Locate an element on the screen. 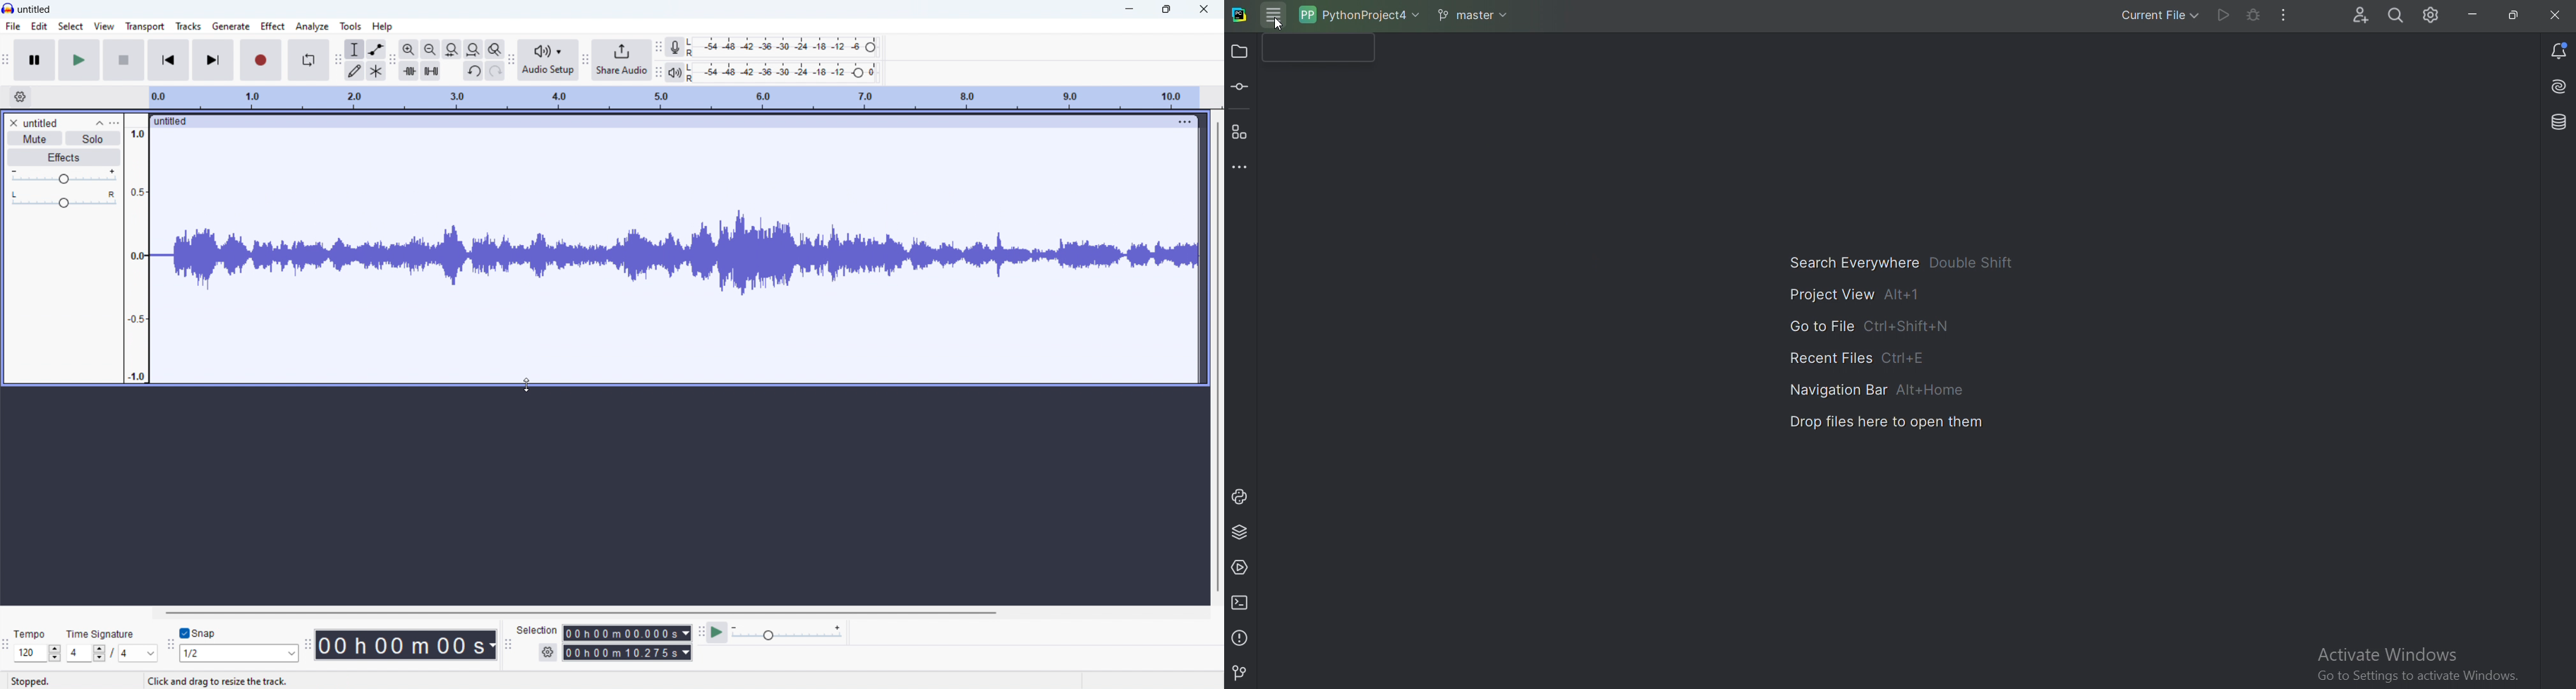  Current file is located at coordinates (2149, 16).